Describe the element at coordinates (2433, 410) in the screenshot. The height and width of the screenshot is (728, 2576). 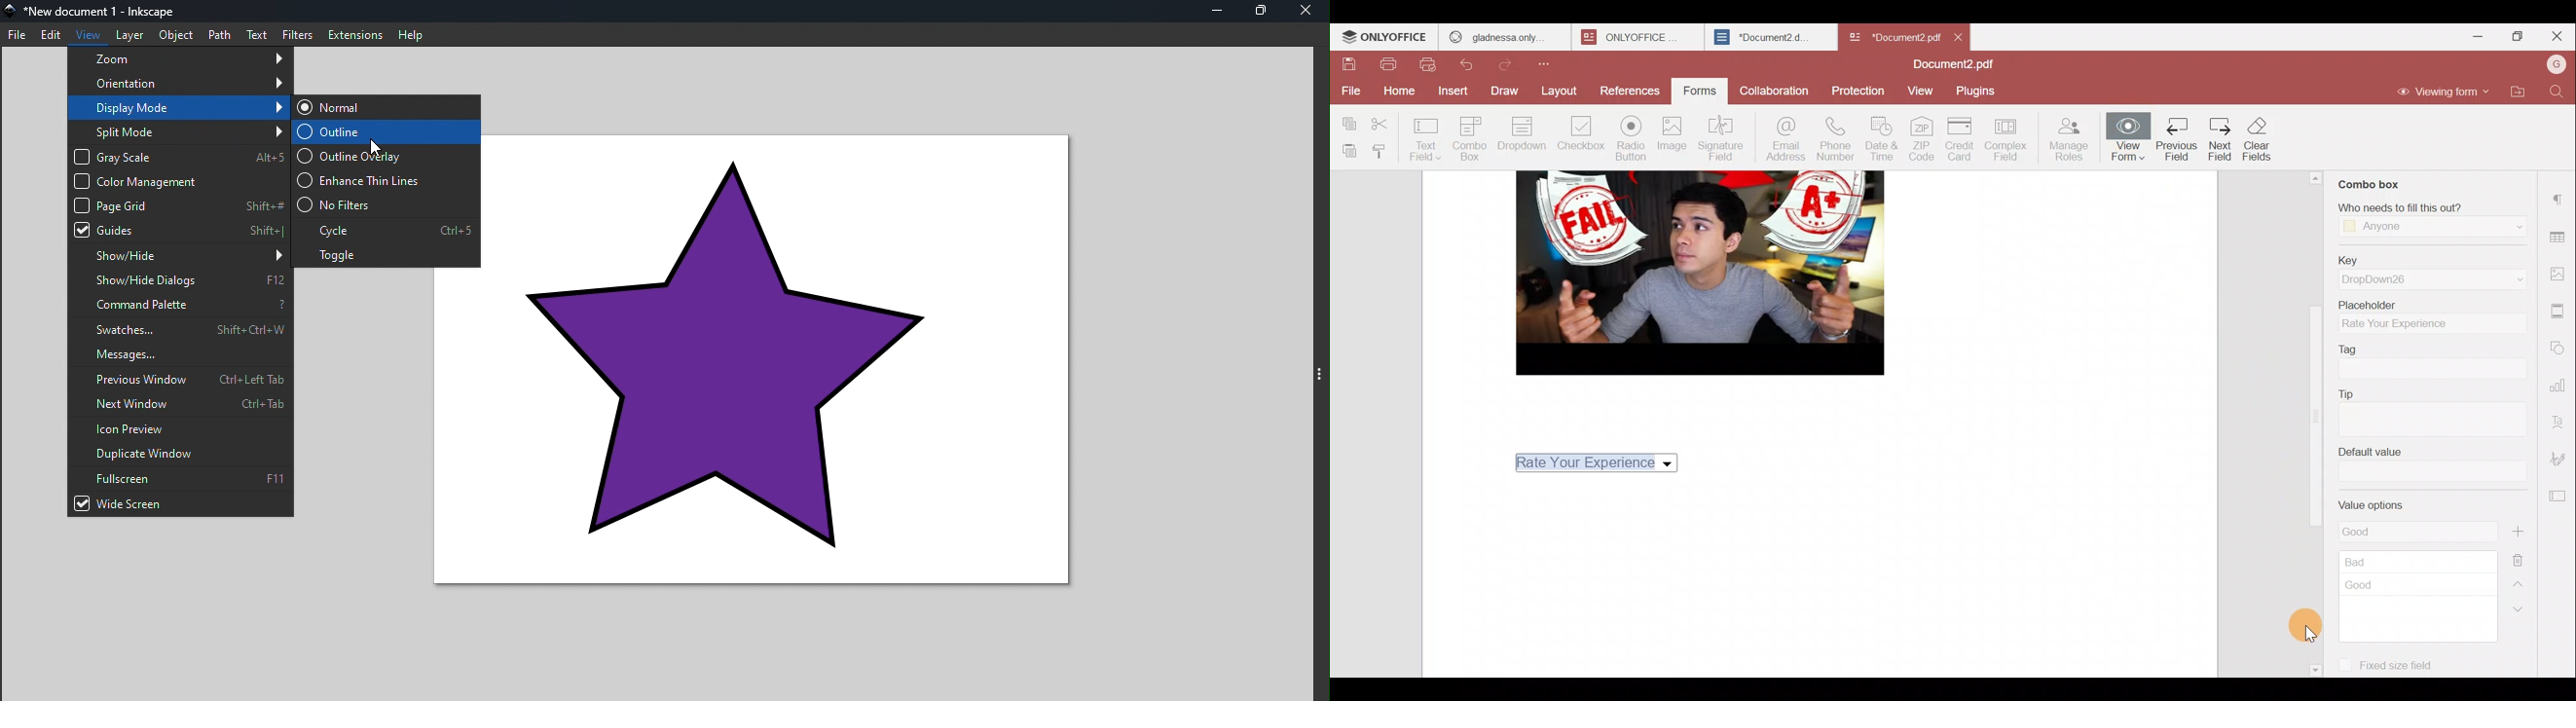
I see `Tip` at that location.